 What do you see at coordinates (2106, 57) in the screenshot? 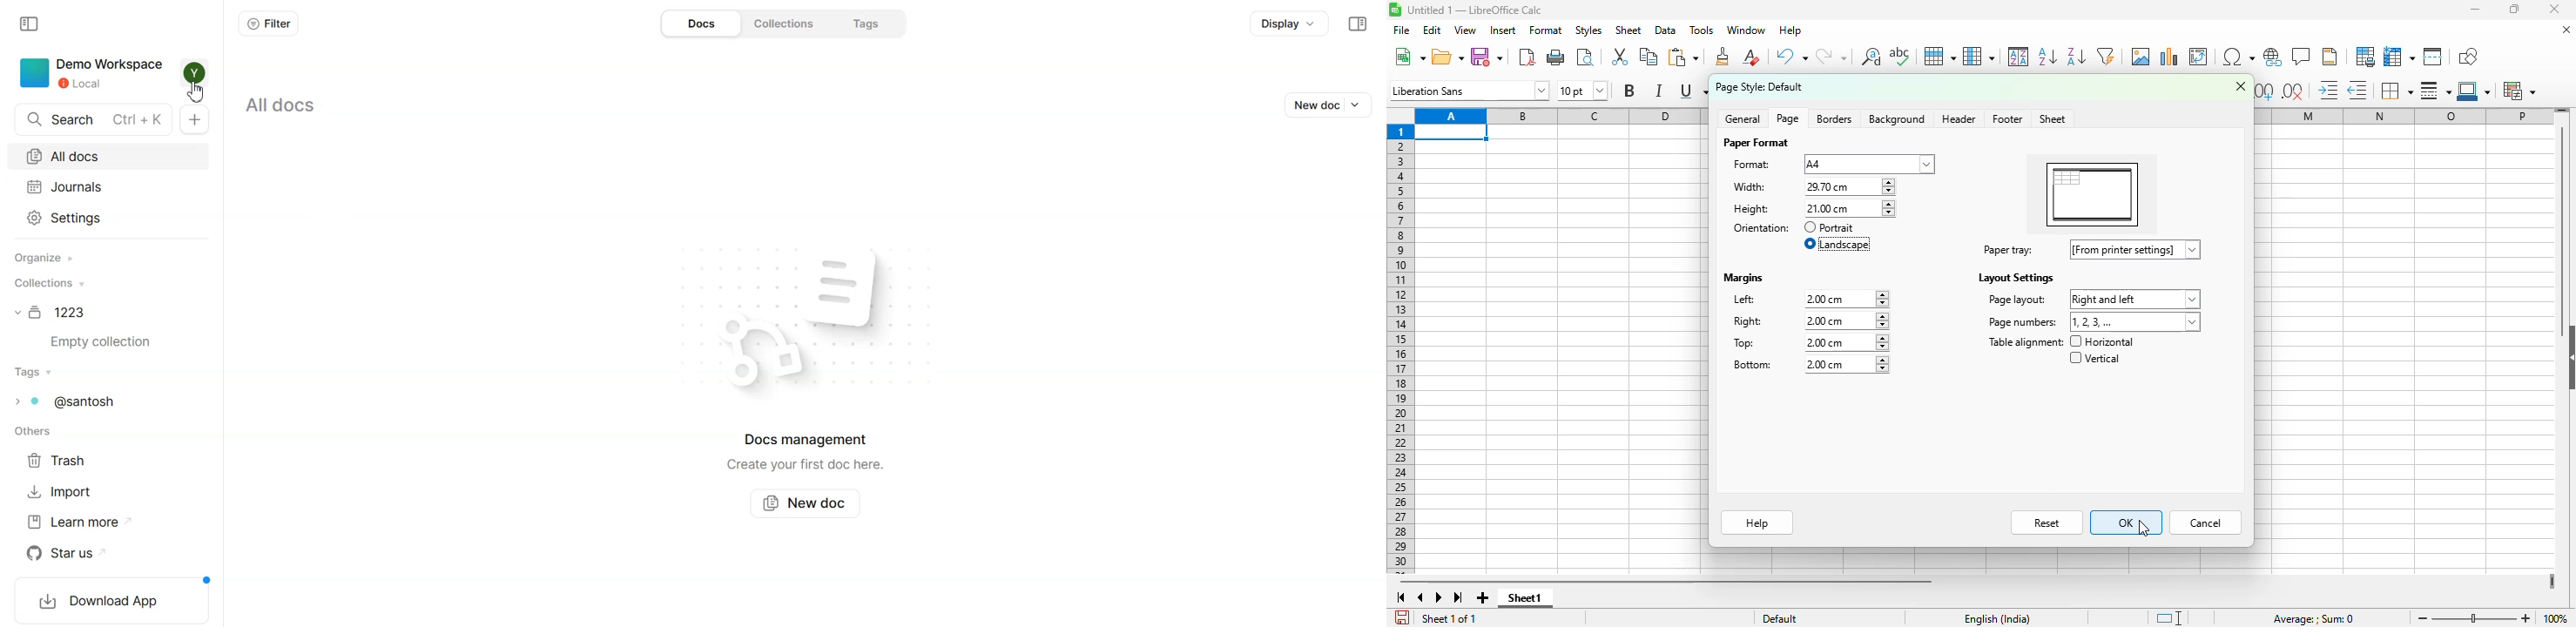
I see `autoFilter` at bounding box center [2106, 57].